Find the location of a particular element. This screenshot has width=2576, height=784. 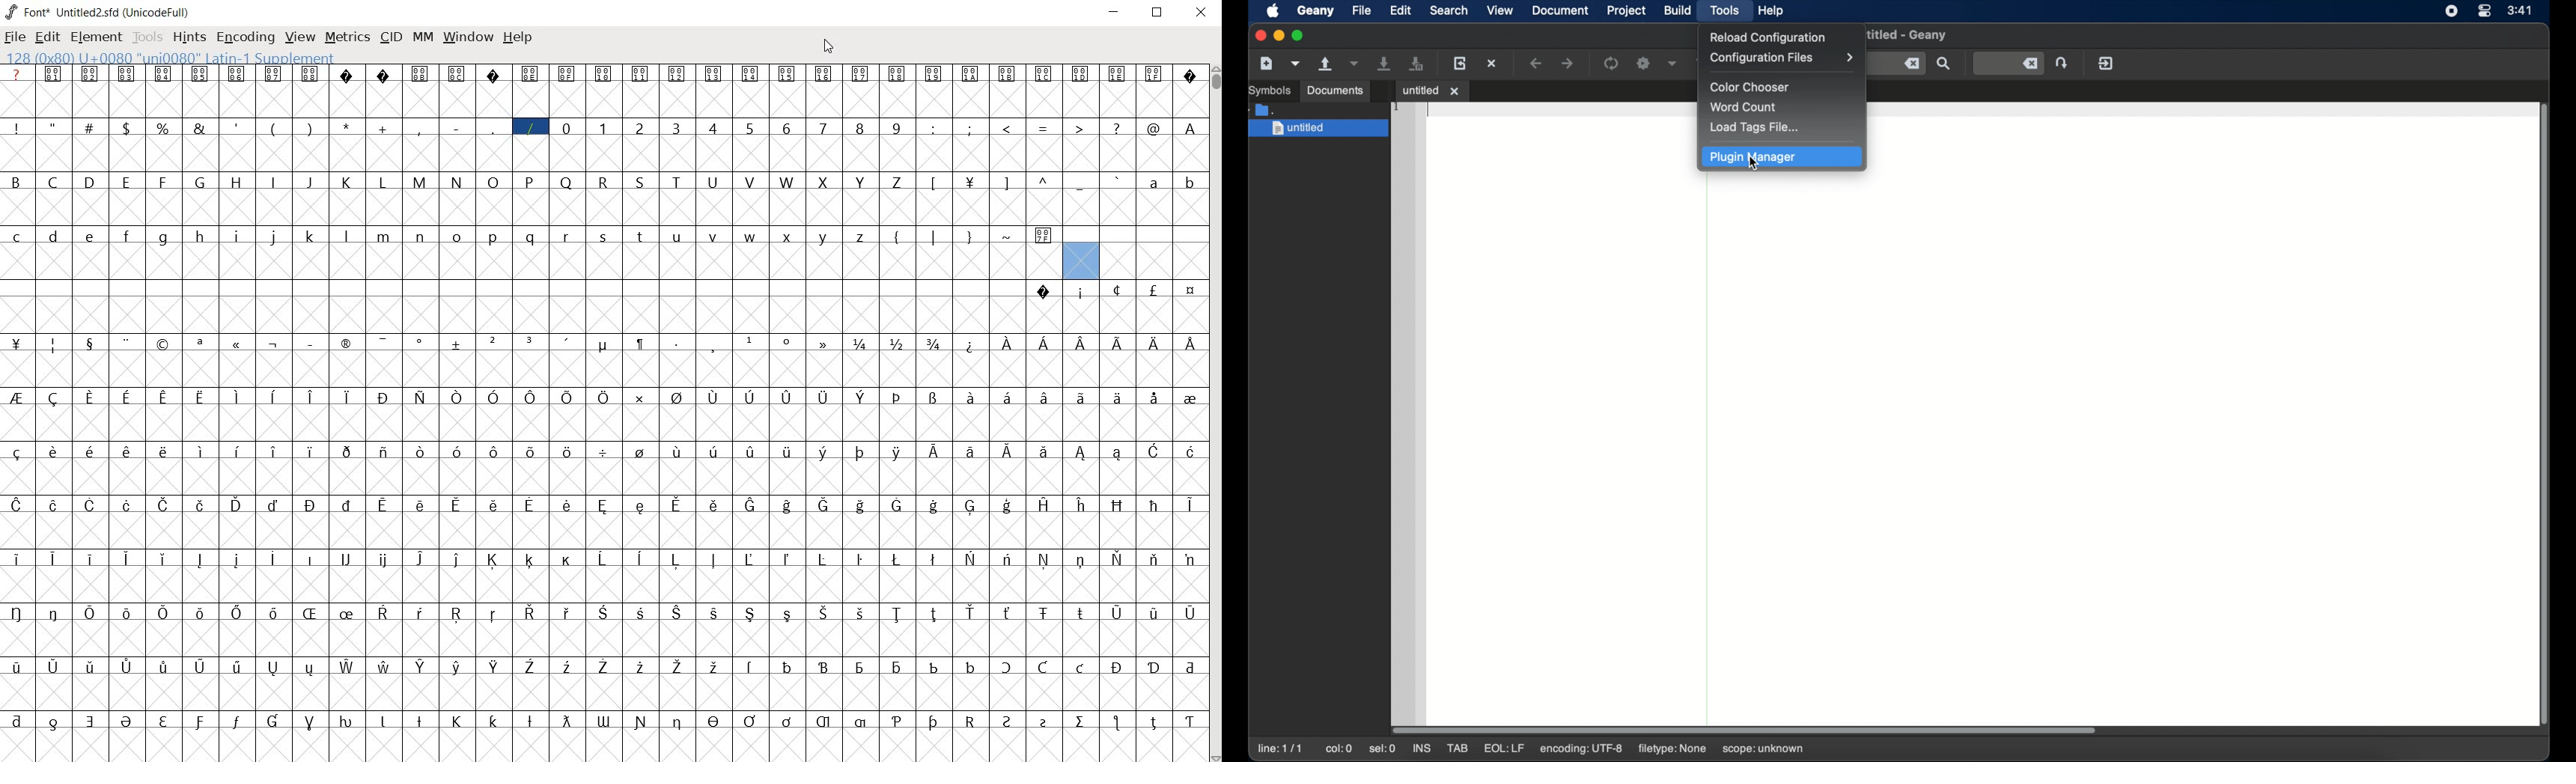

glyph is located at coordinates (273, 668).